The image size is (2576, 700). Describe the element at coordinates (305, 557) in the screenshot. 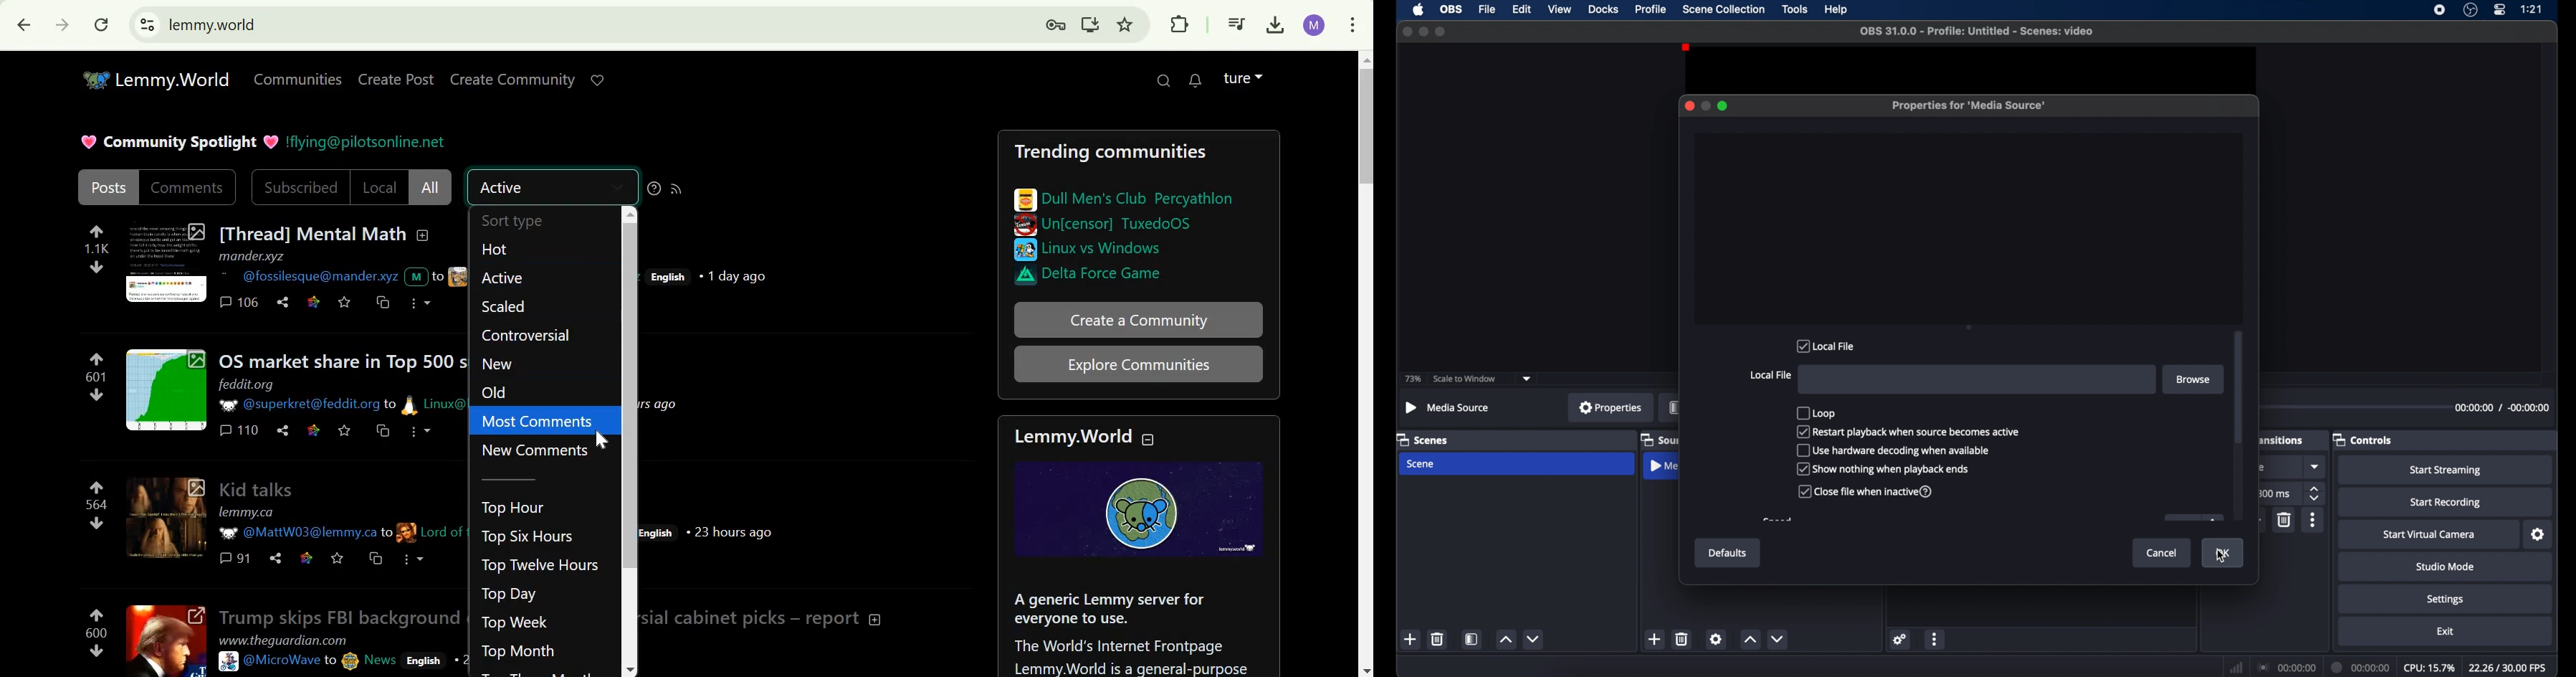

I see `Link` at that location.